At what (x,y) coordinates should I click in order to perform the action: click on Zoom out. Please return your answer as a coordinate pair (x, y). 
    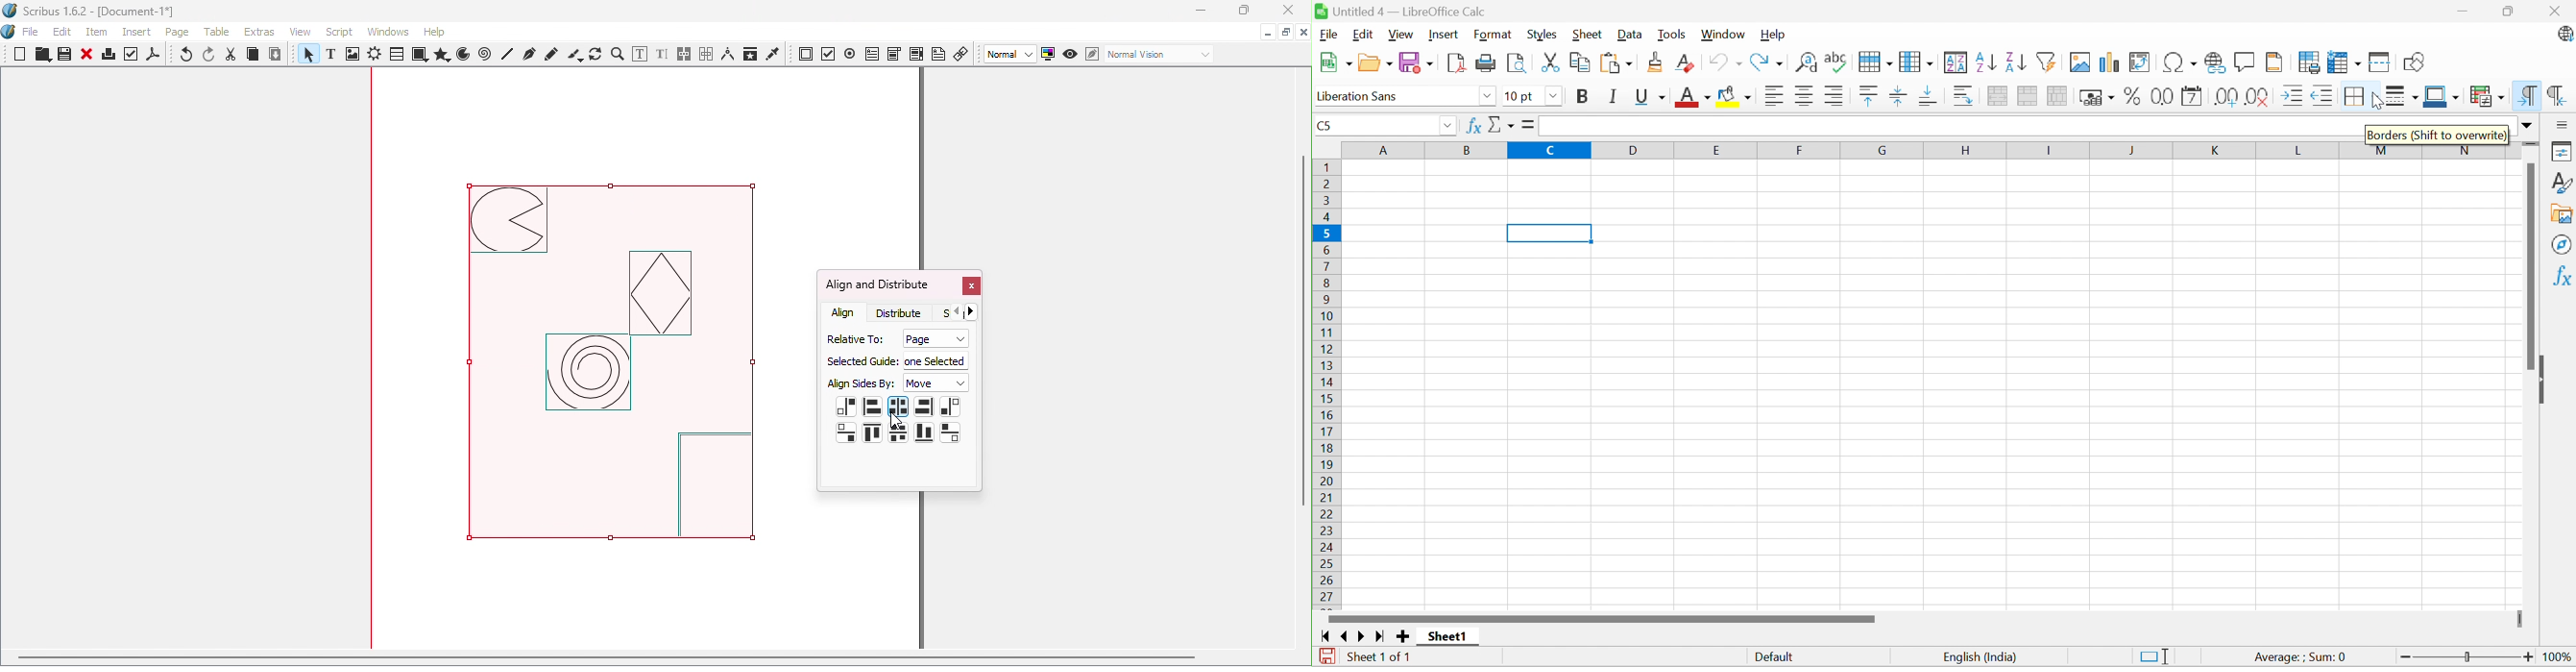
    Looking at the image, I should click on (2406, 658).